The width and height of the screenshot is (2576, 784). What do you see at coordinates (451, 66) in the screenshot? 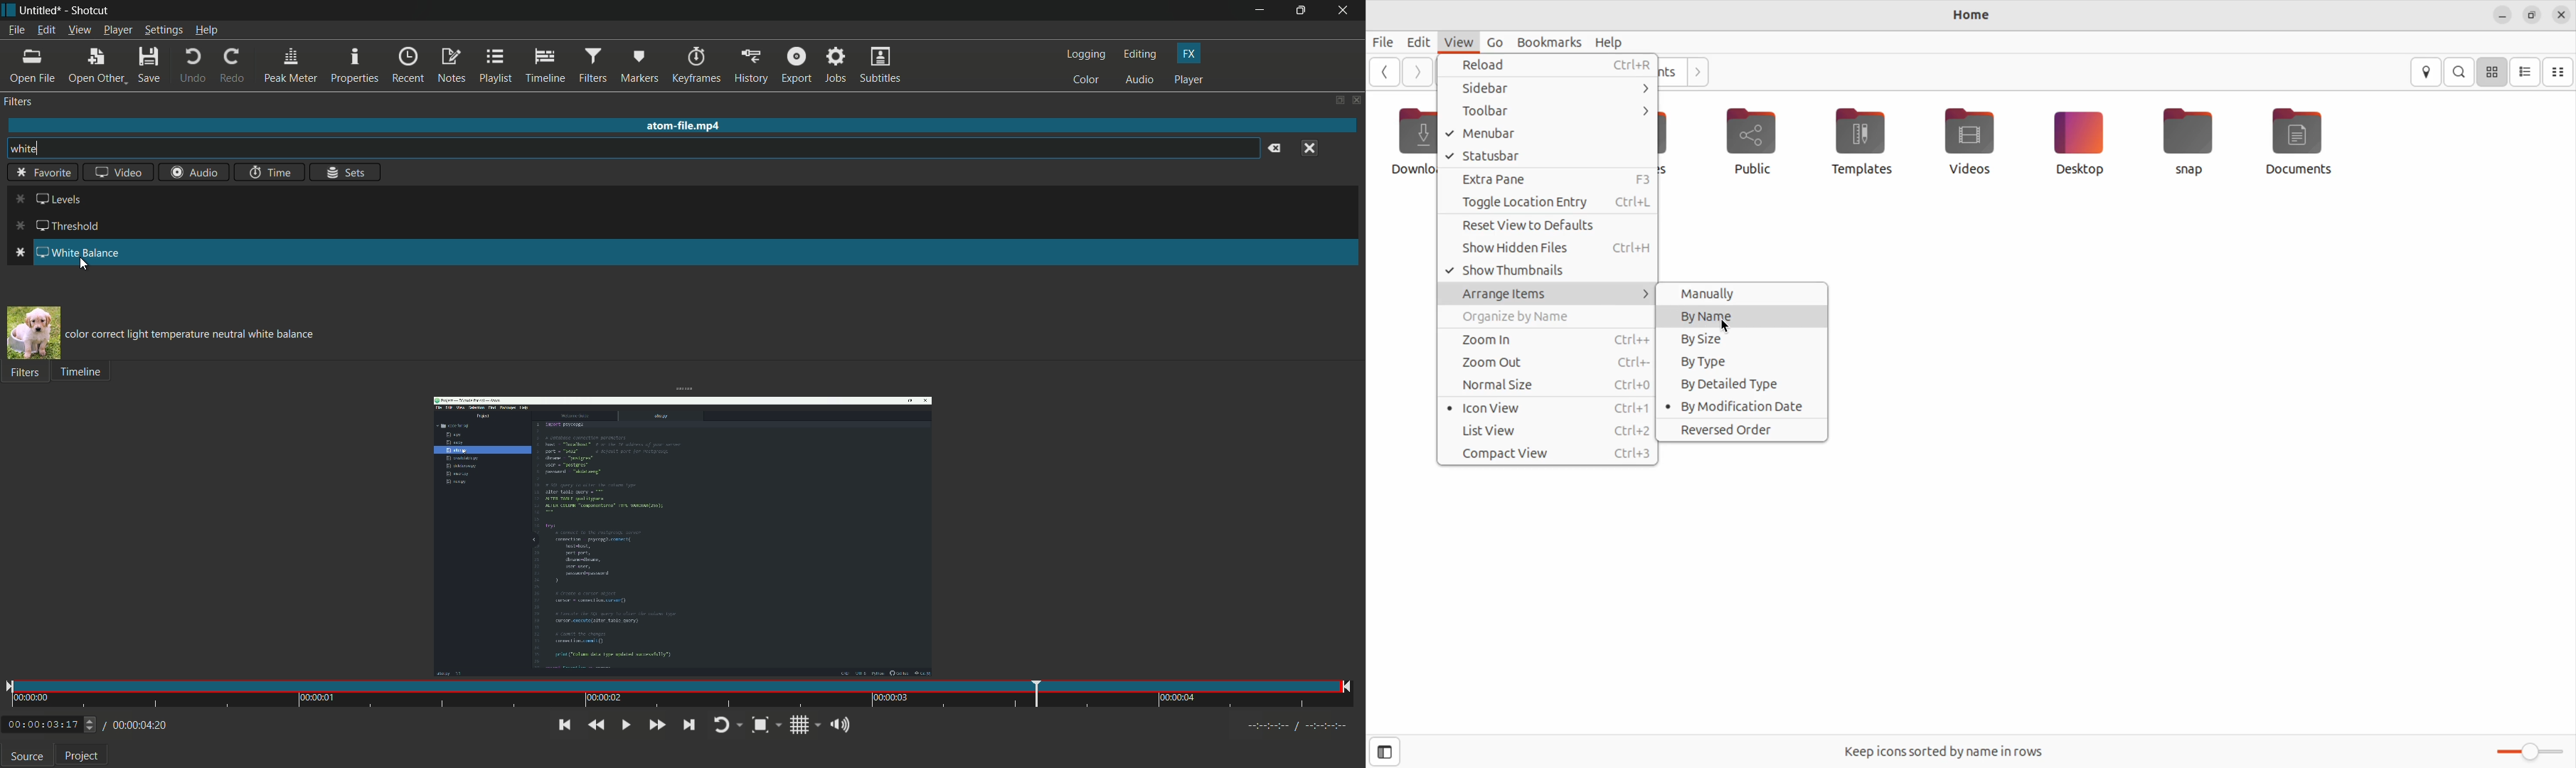
I see `notes` at bounding box center [451, 66].